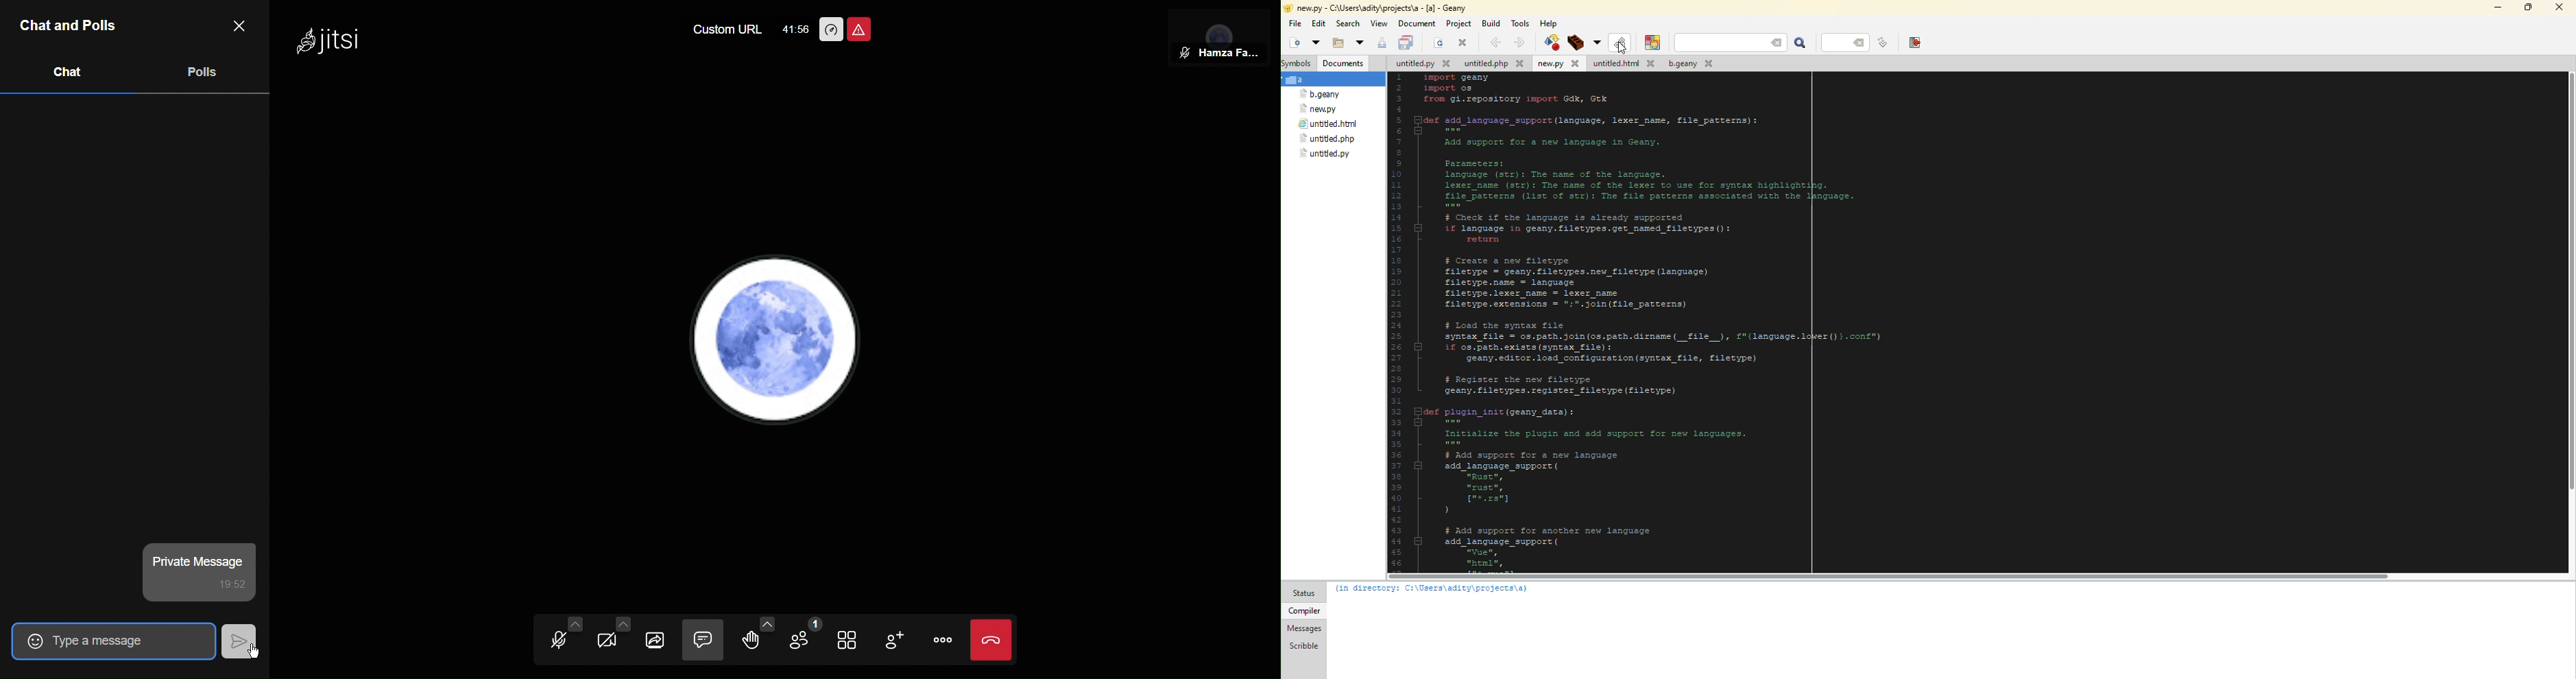 Image resolution: width=2576 pixels, height=700 pixels. What do you see at coordinates (2494, 7) in the screenshot?
I see `minimize` at bounding box center [2494, 7].